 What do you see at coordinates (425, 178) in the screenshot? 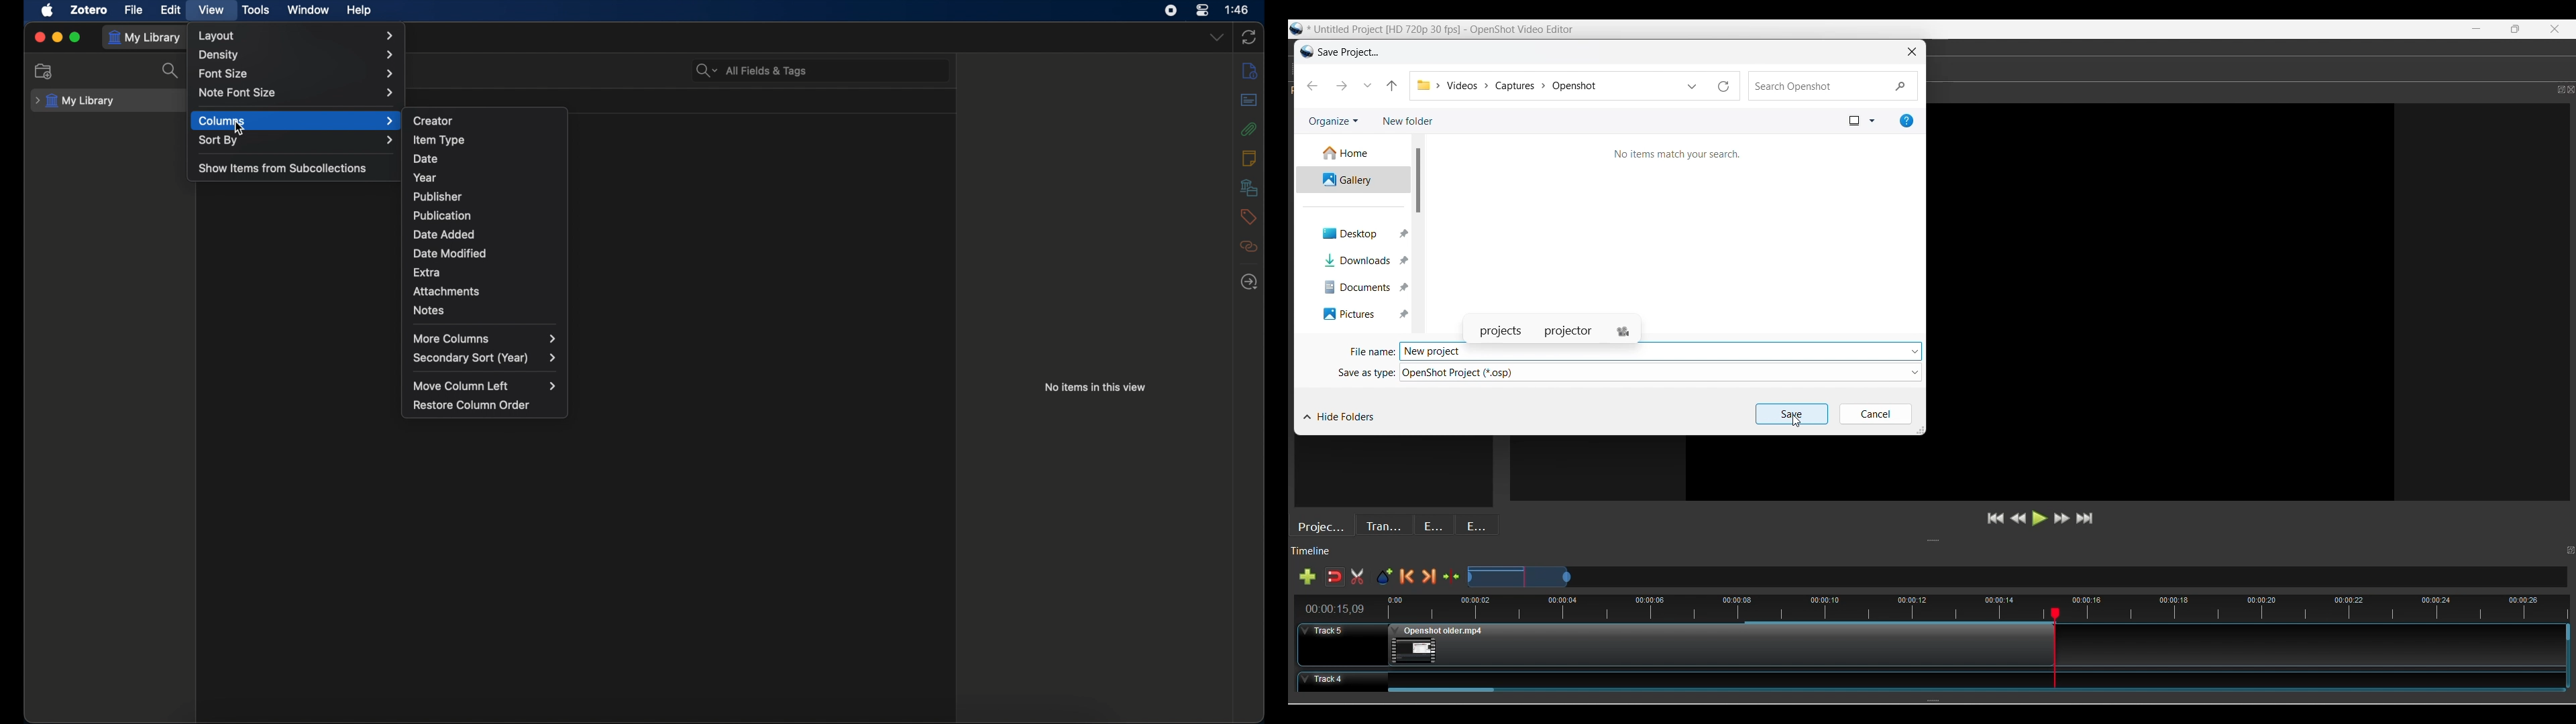
I see `year` at bounding box center [425, 178].